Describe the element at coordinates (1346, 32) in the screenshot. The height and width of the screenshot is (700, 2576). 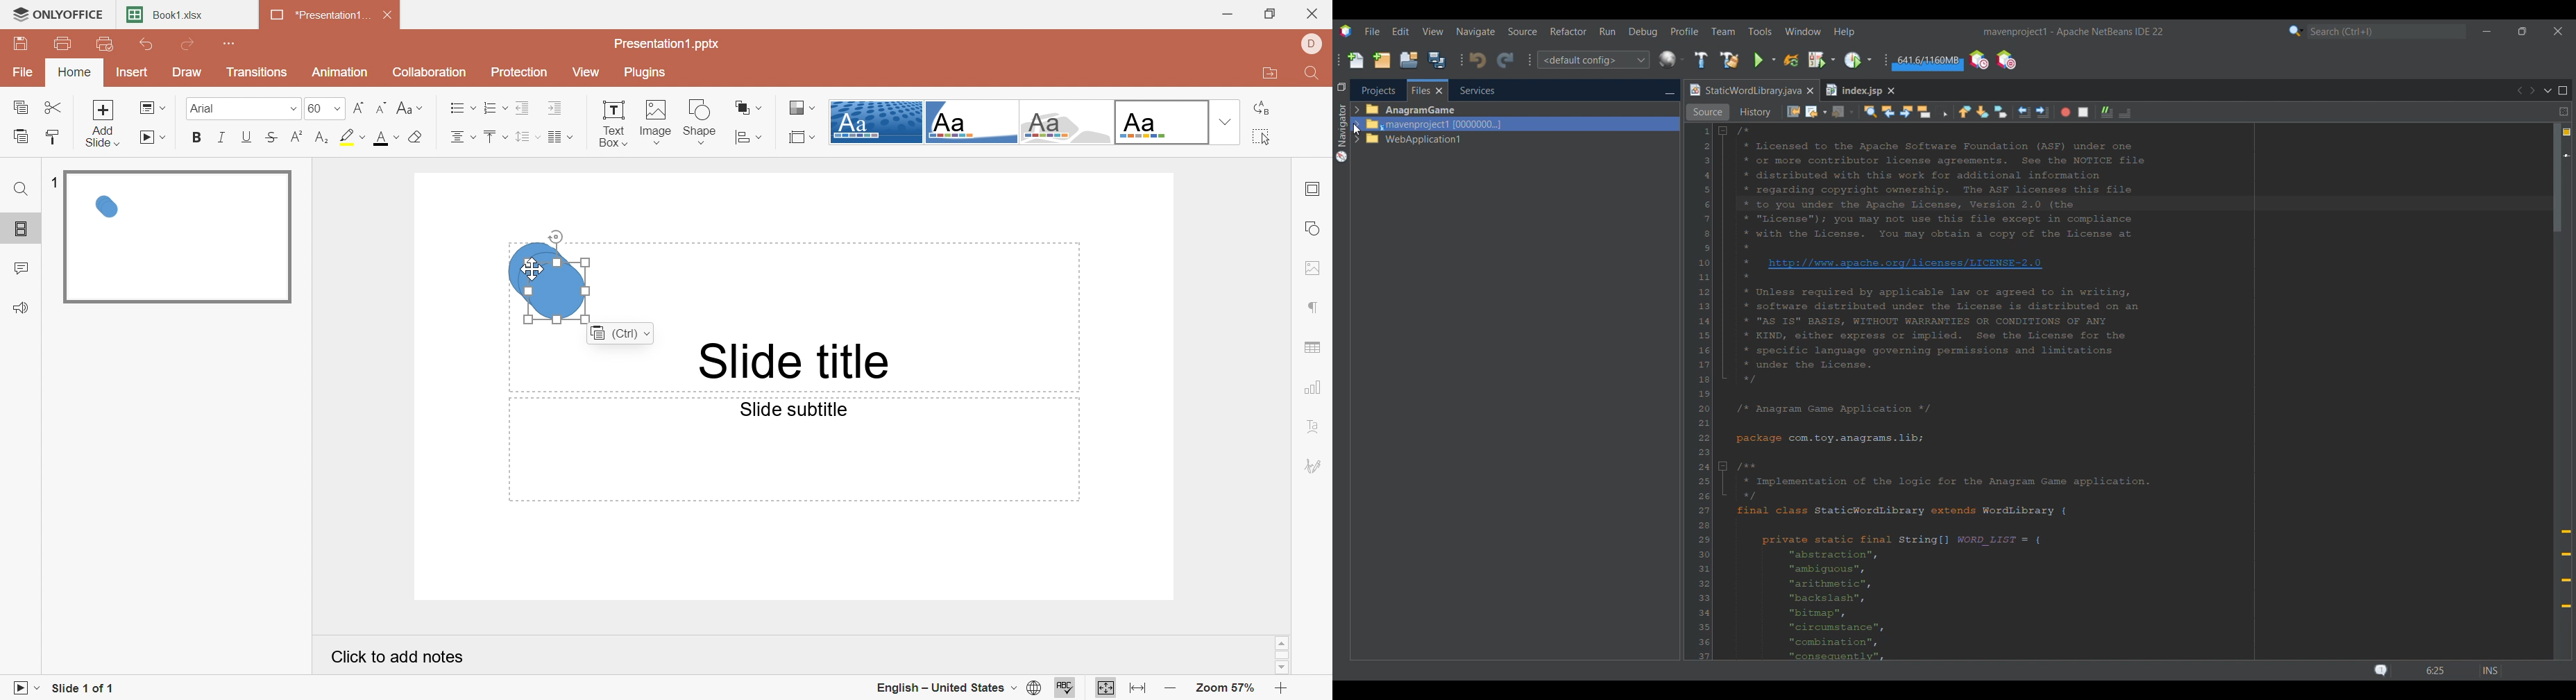
I see `Software logo` at that location.